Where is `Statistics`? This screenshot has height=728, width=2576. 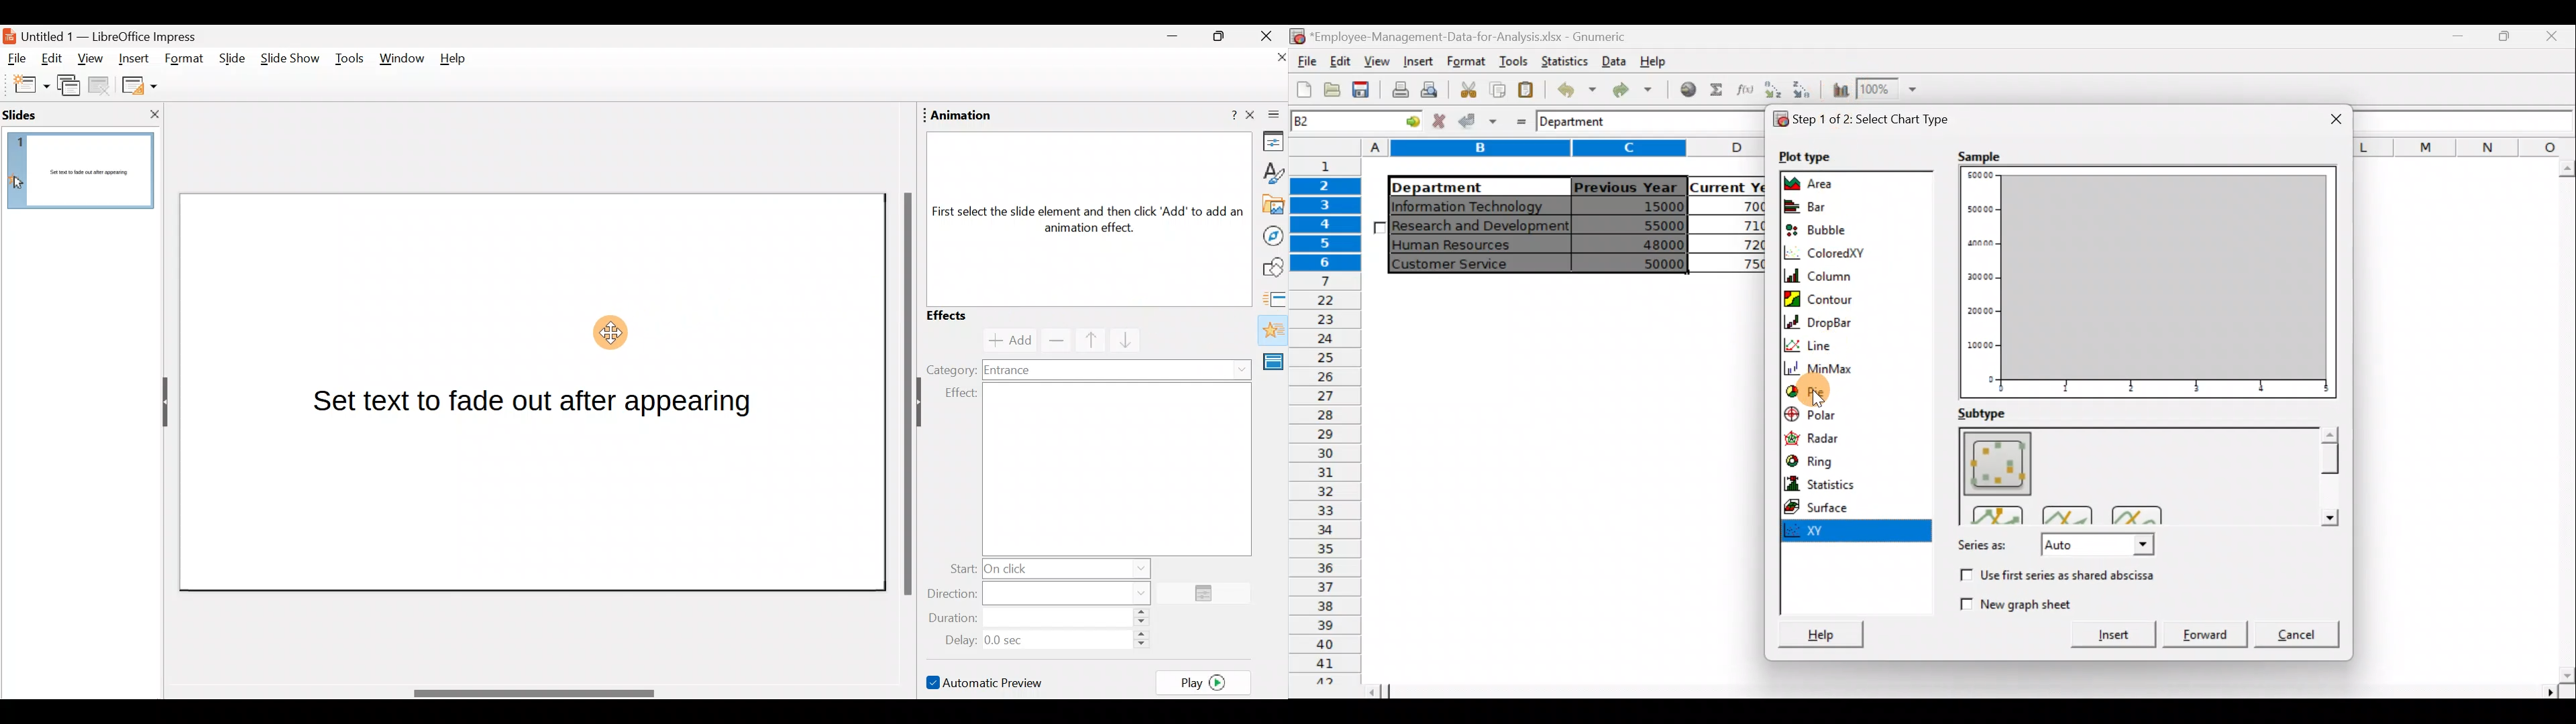 Statistics is located at coordinates (1565, 60).